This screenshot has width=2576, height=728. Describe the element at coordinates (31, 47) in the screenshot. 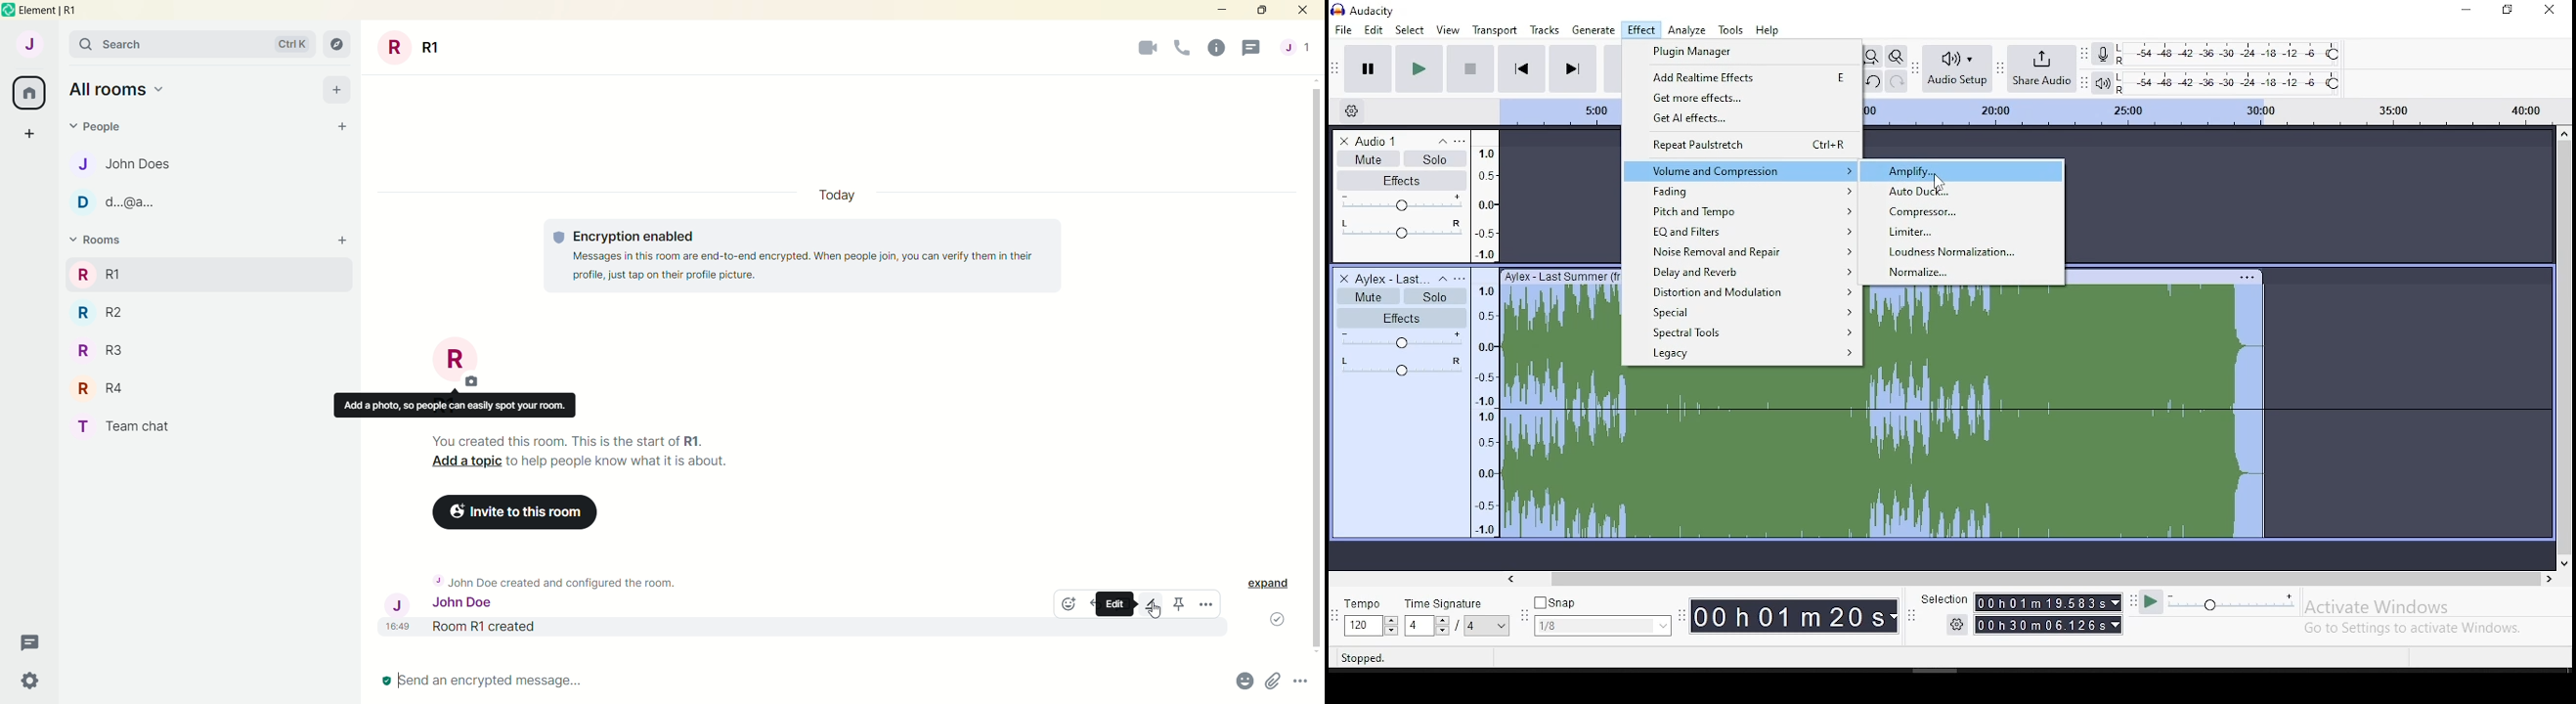

I see `account` at that location.